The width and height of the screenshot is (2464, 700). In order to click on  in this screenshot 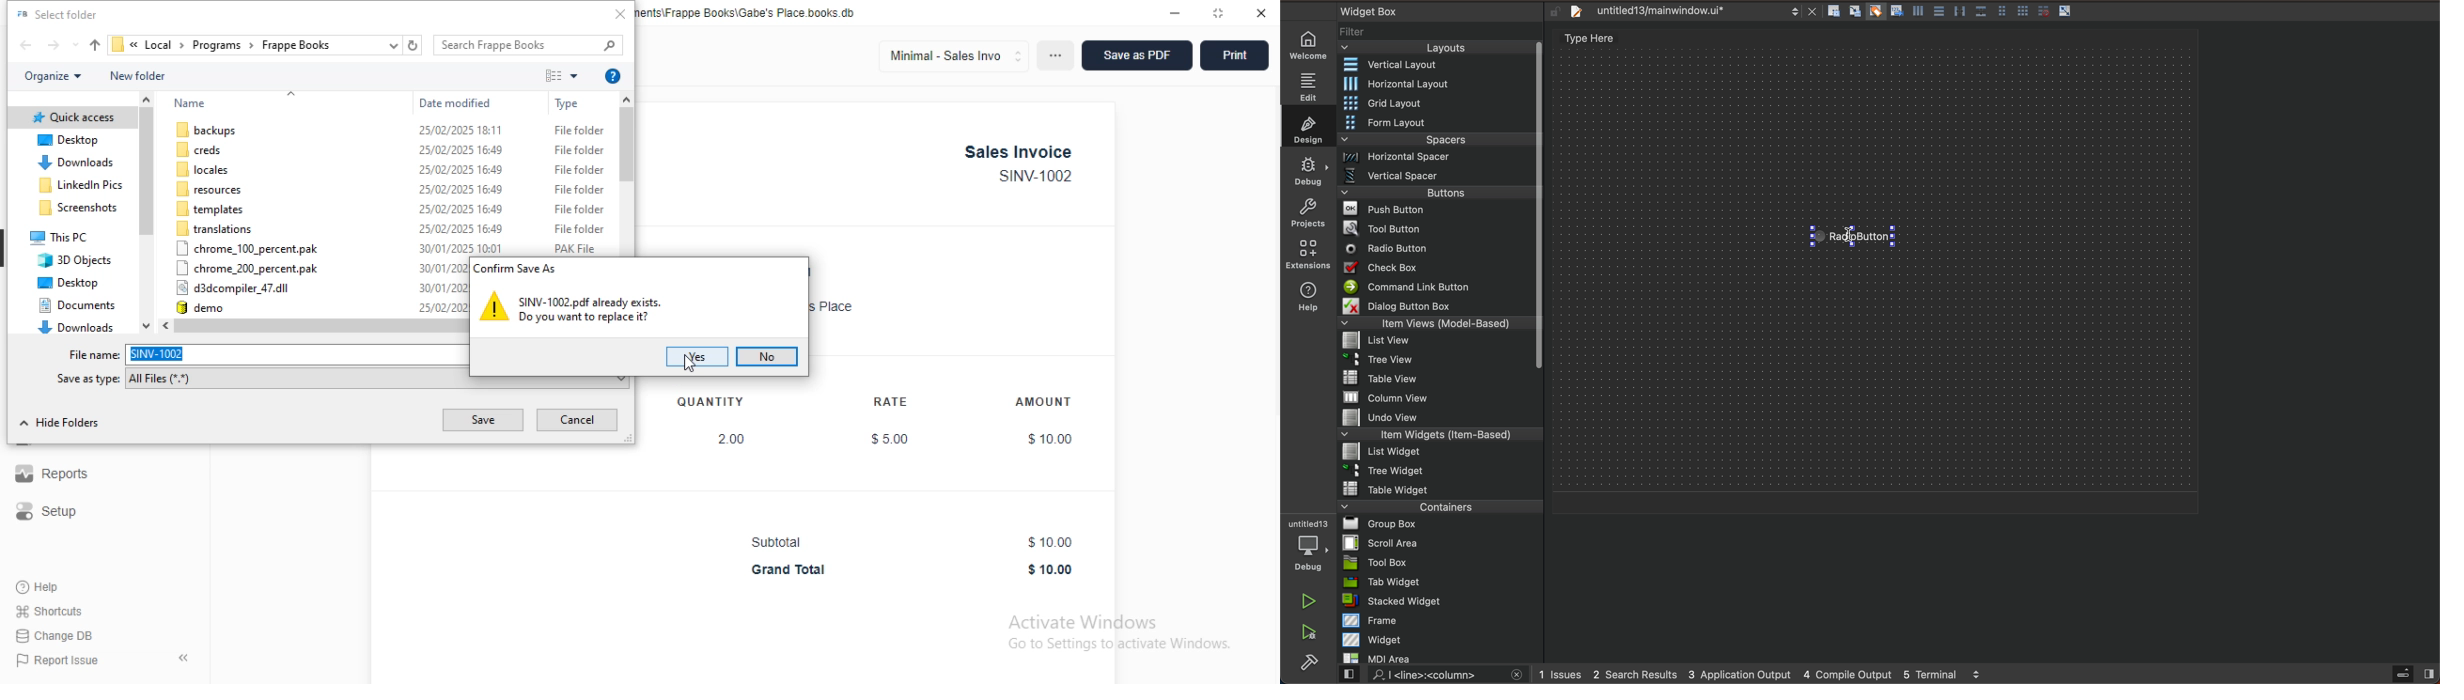, I will do `click(1438, 124)`.